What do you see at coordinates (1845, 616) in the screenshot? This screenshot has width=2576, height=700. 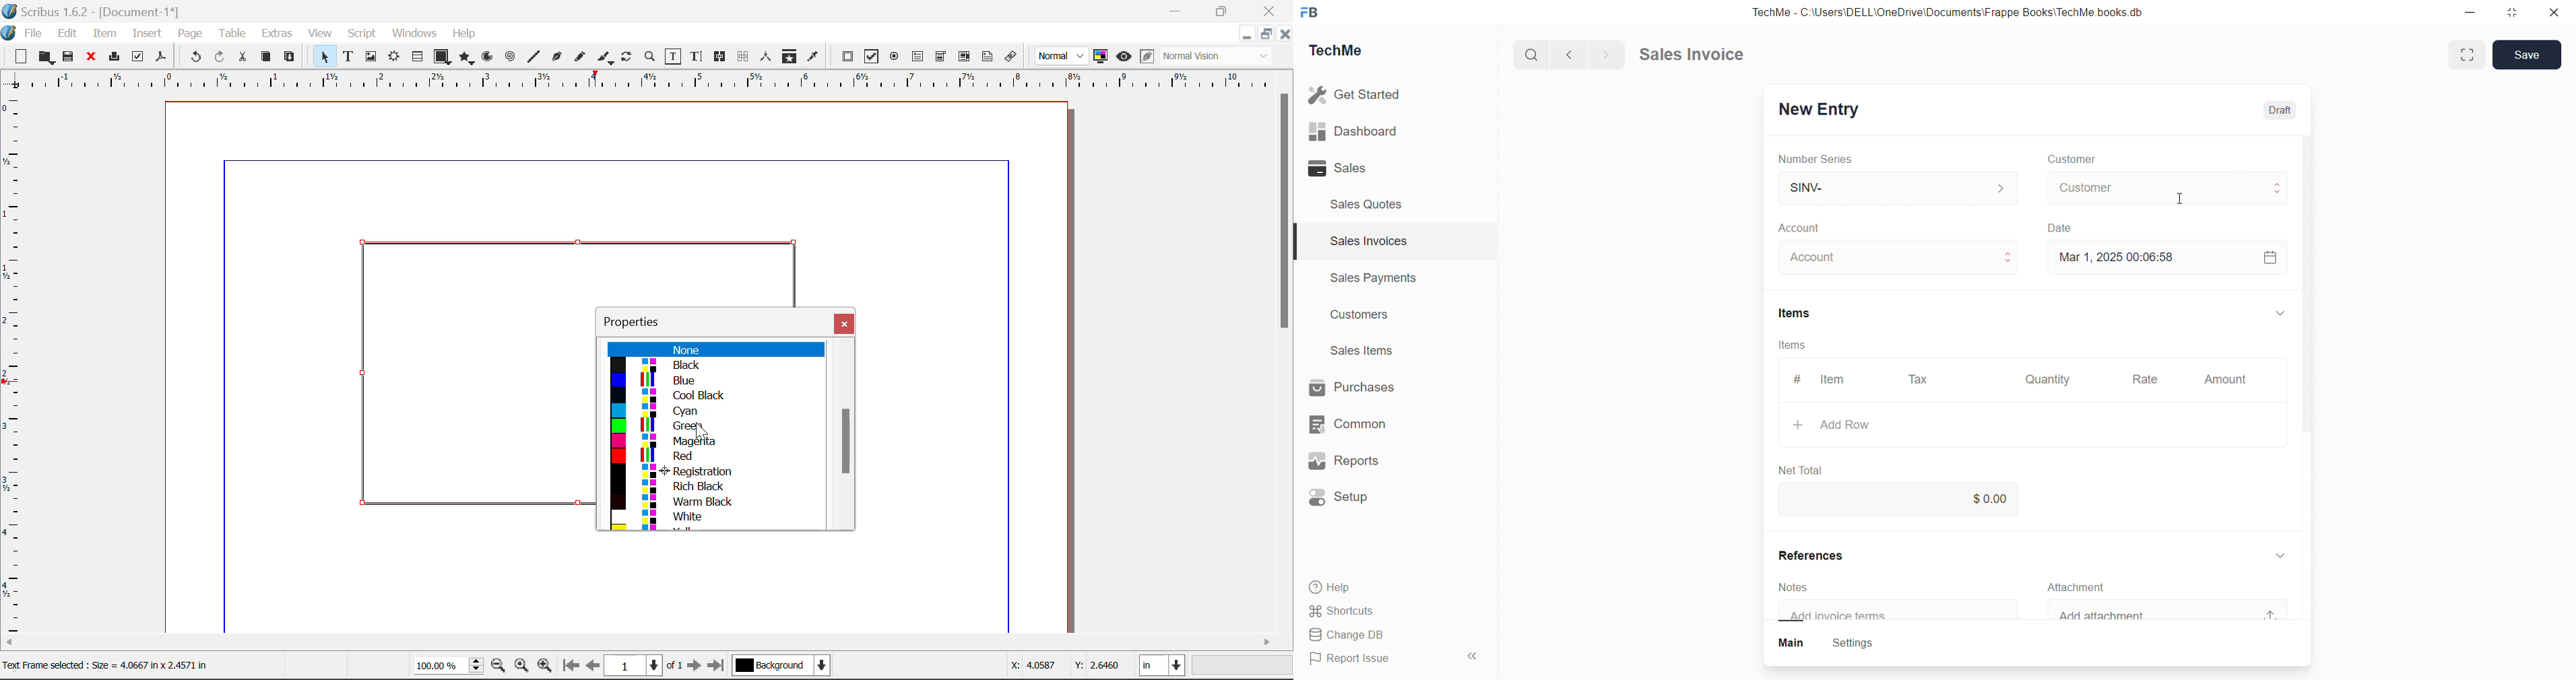 I see `__Add invoice terms` at bounding box center [1845, 616].